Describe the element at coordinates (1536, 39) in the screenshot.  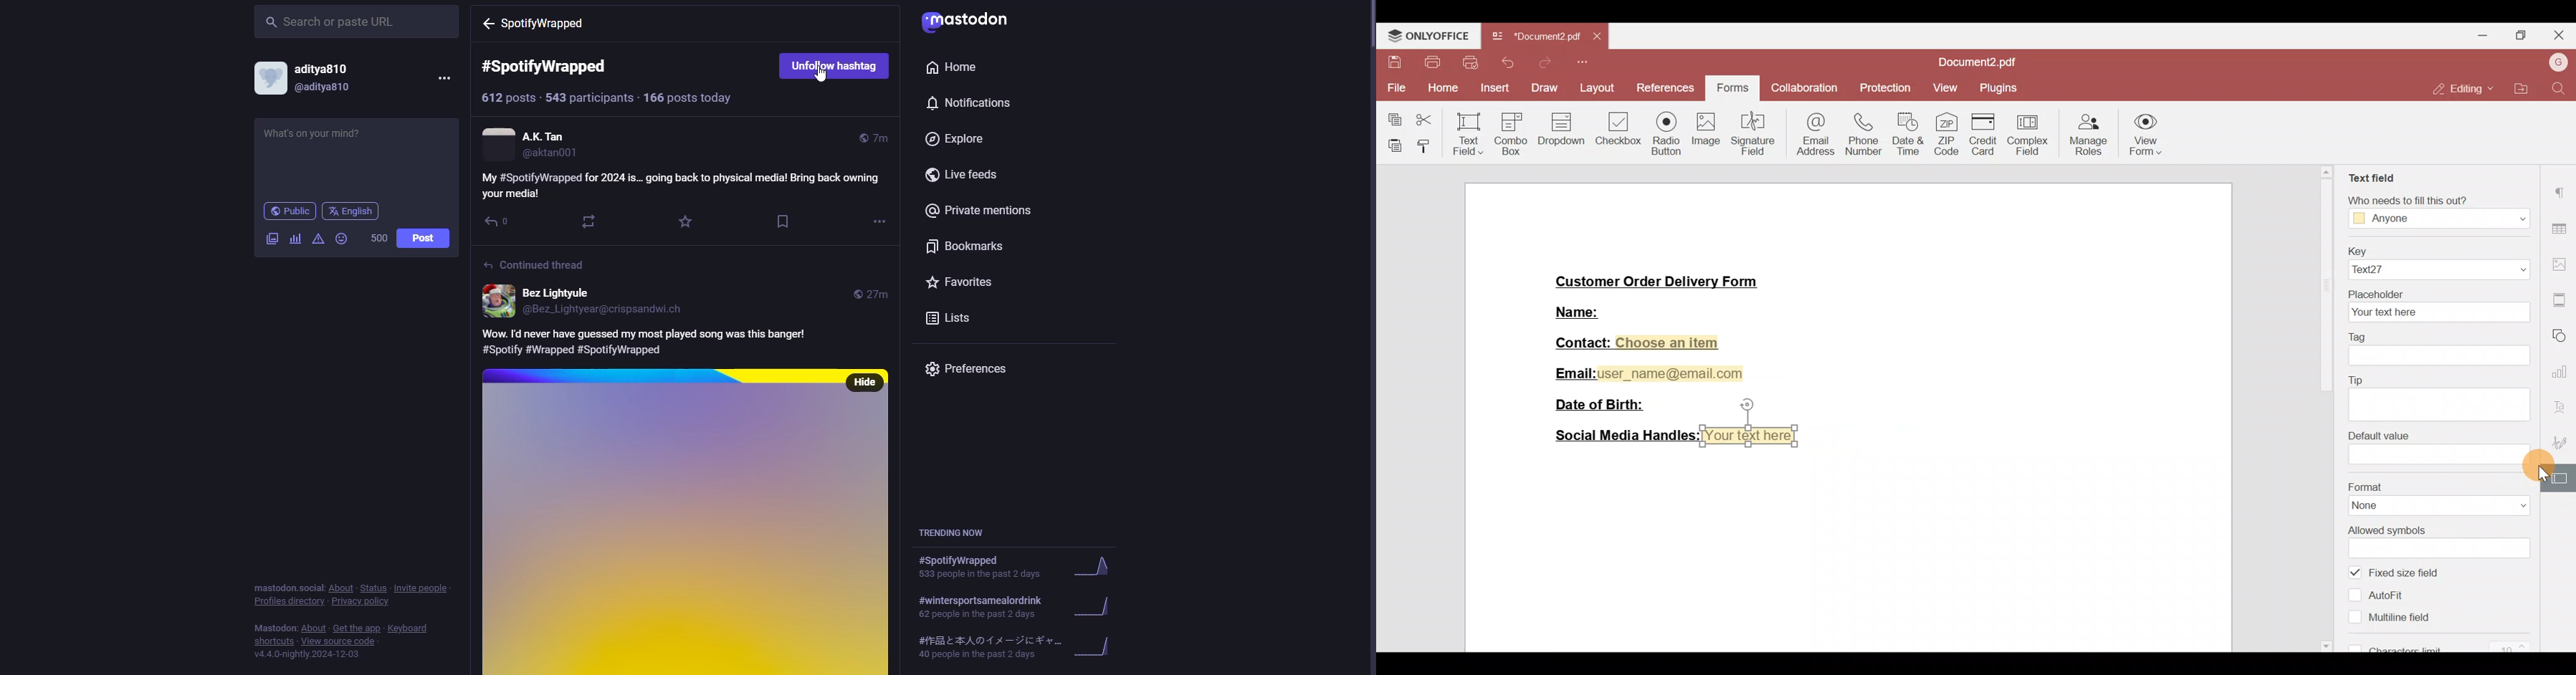
I see `Document2.pdf` at that location.